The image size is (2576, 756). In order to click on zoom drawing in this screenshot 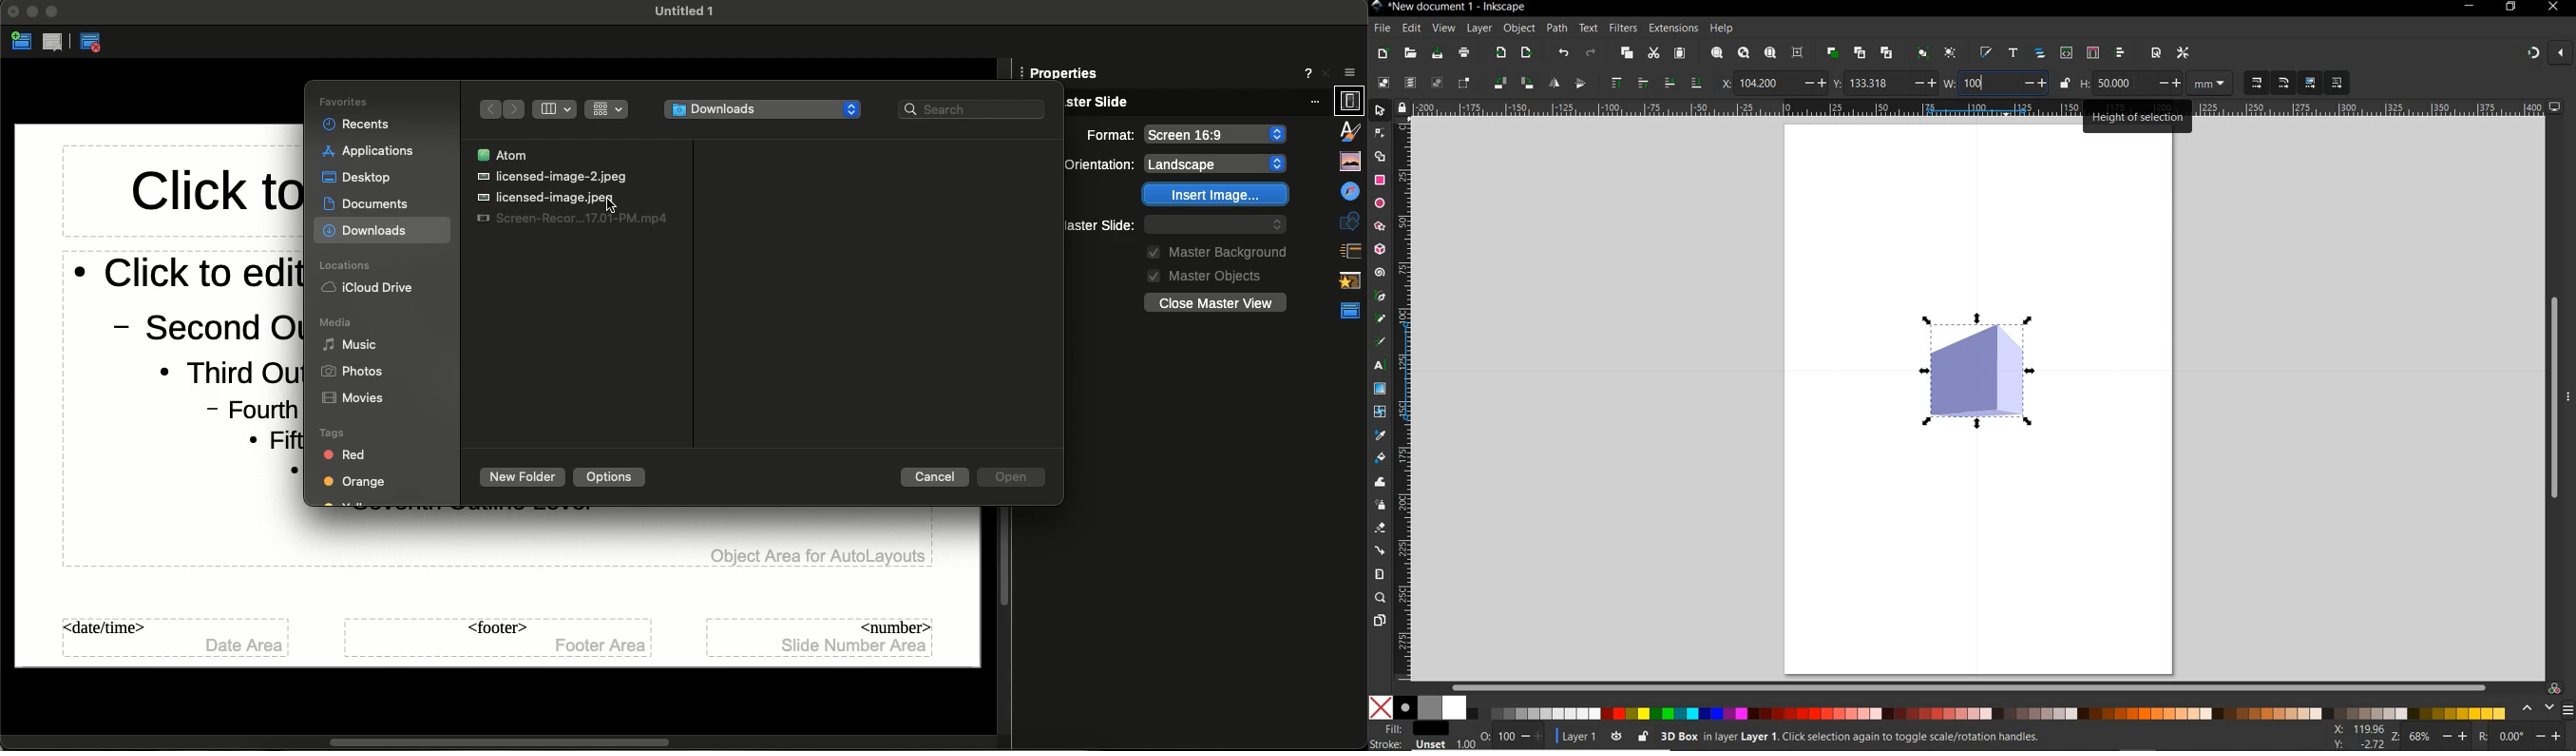, I will do `click(1744, 52)`.